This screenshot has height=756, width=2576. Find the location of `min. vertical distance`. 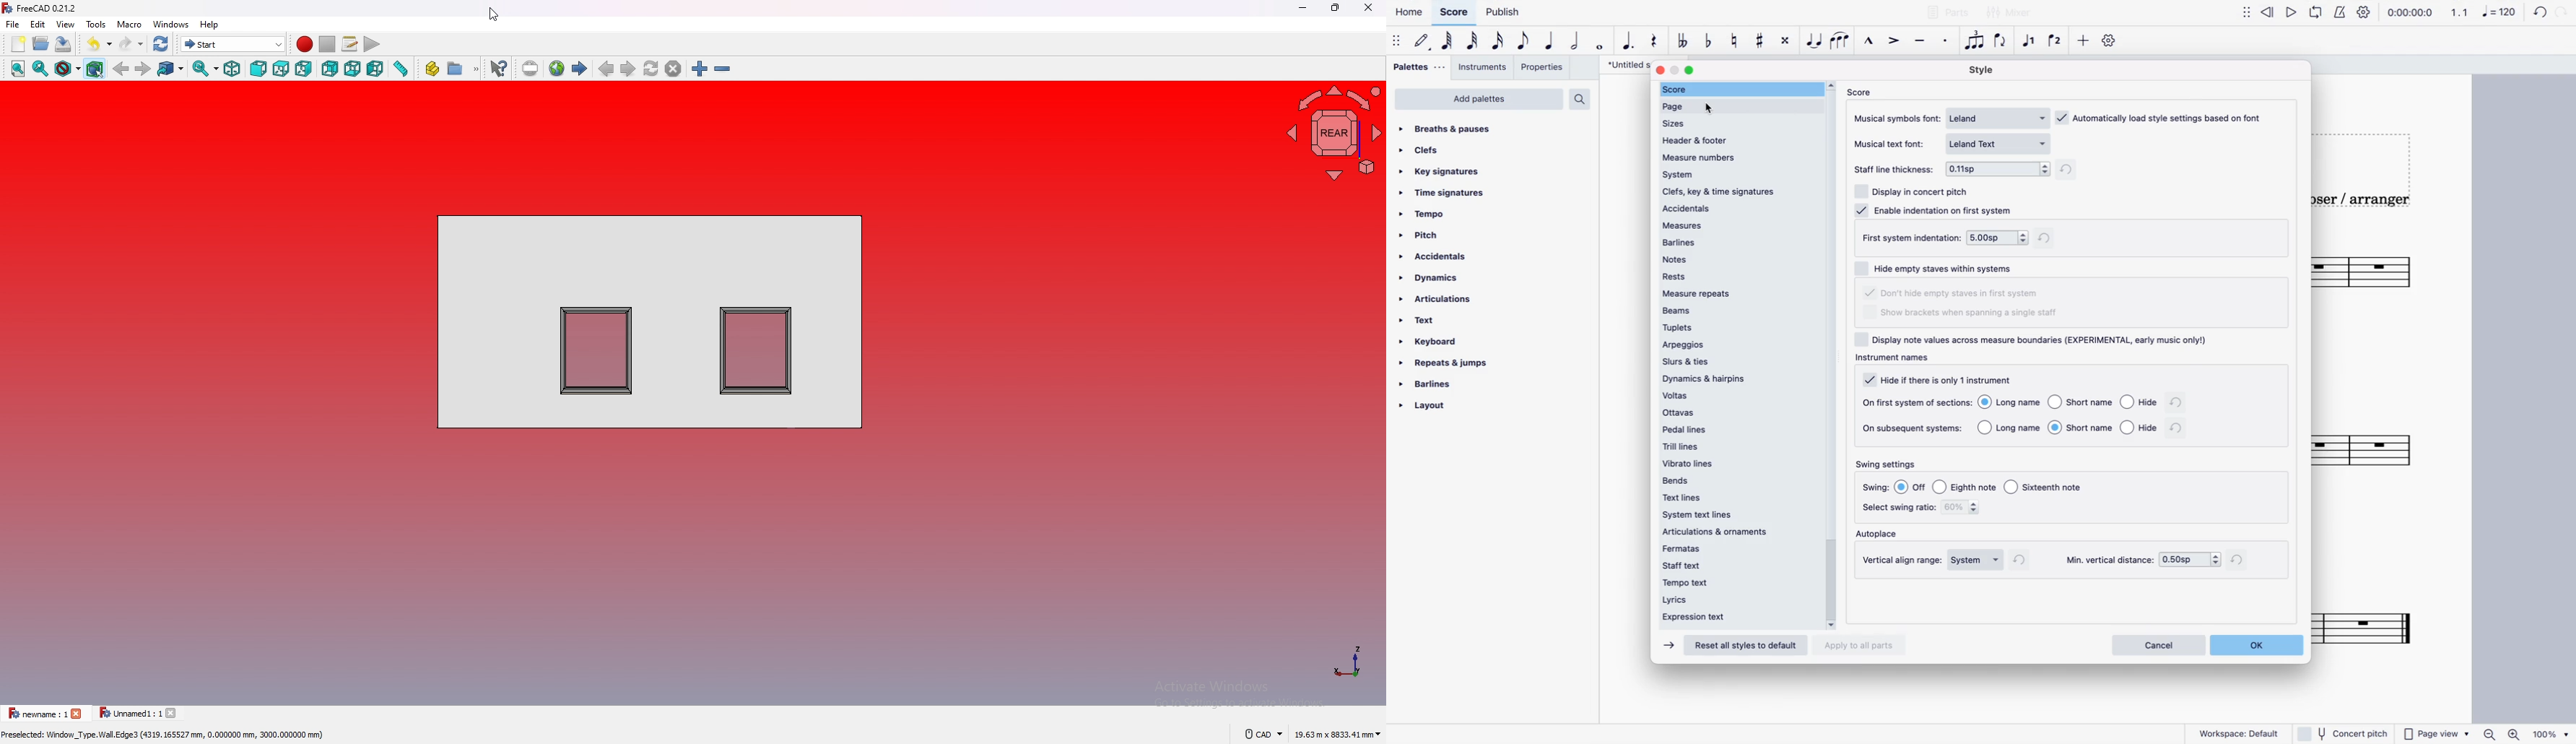

min. vertical distance is located at coordinates (2109, 558).